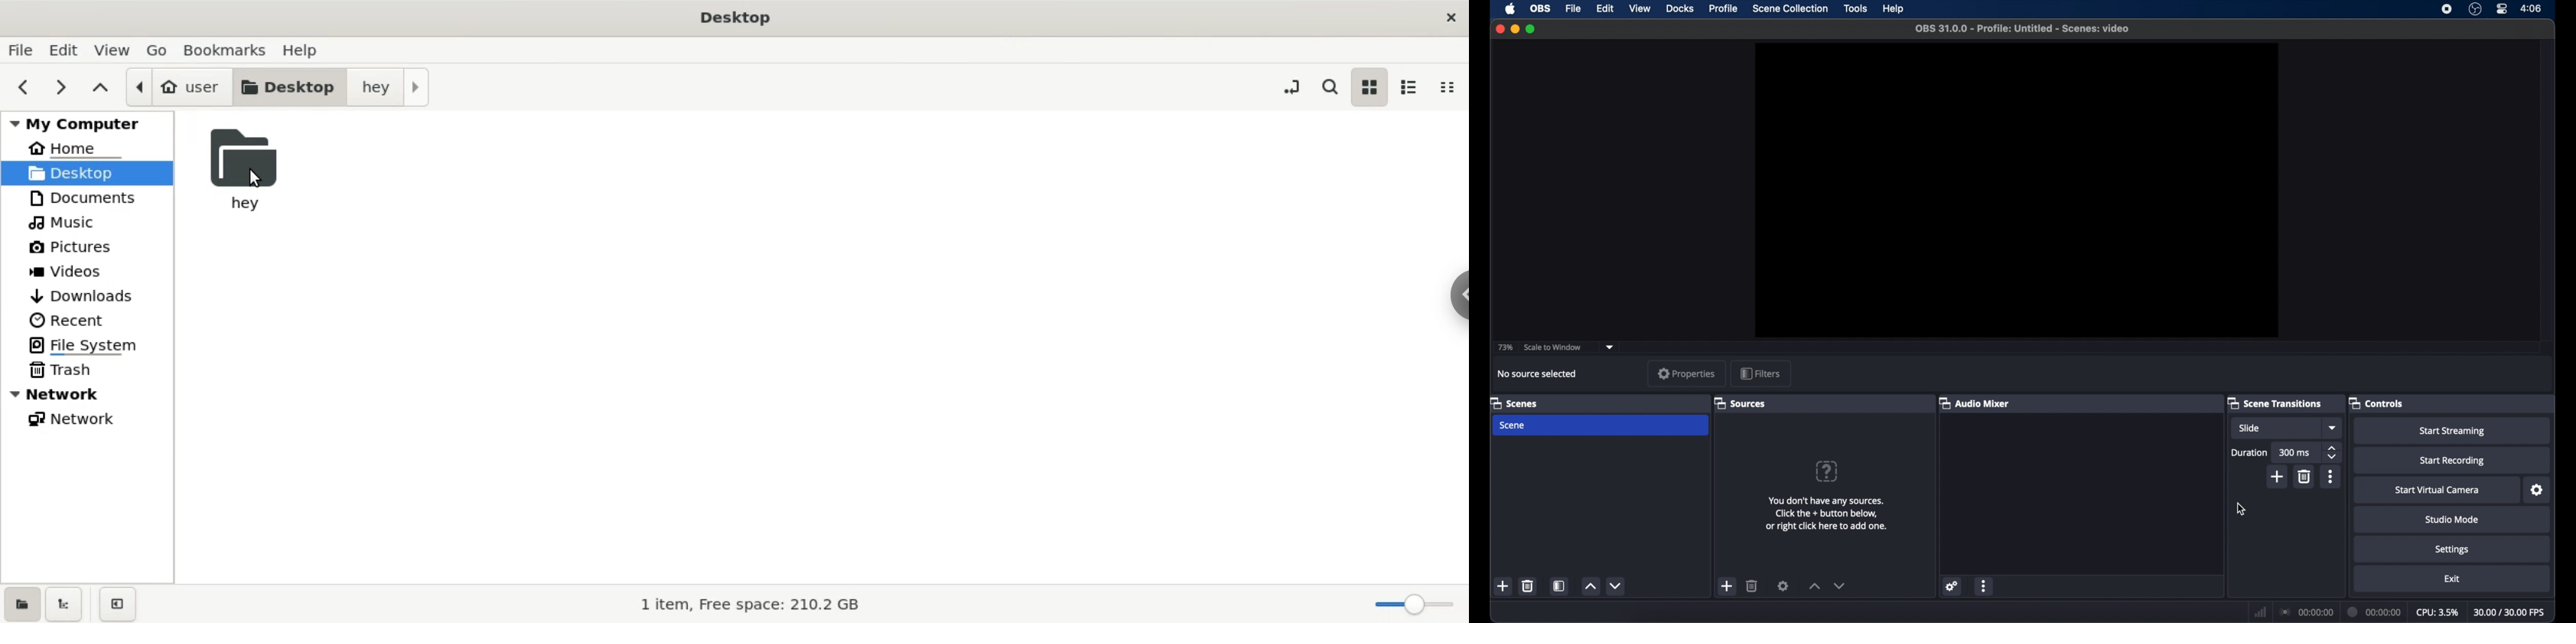  What do you see at coordinates (2453, 520) in the screenshot?
I see `studiomode` at bounding box center [2453, 520].